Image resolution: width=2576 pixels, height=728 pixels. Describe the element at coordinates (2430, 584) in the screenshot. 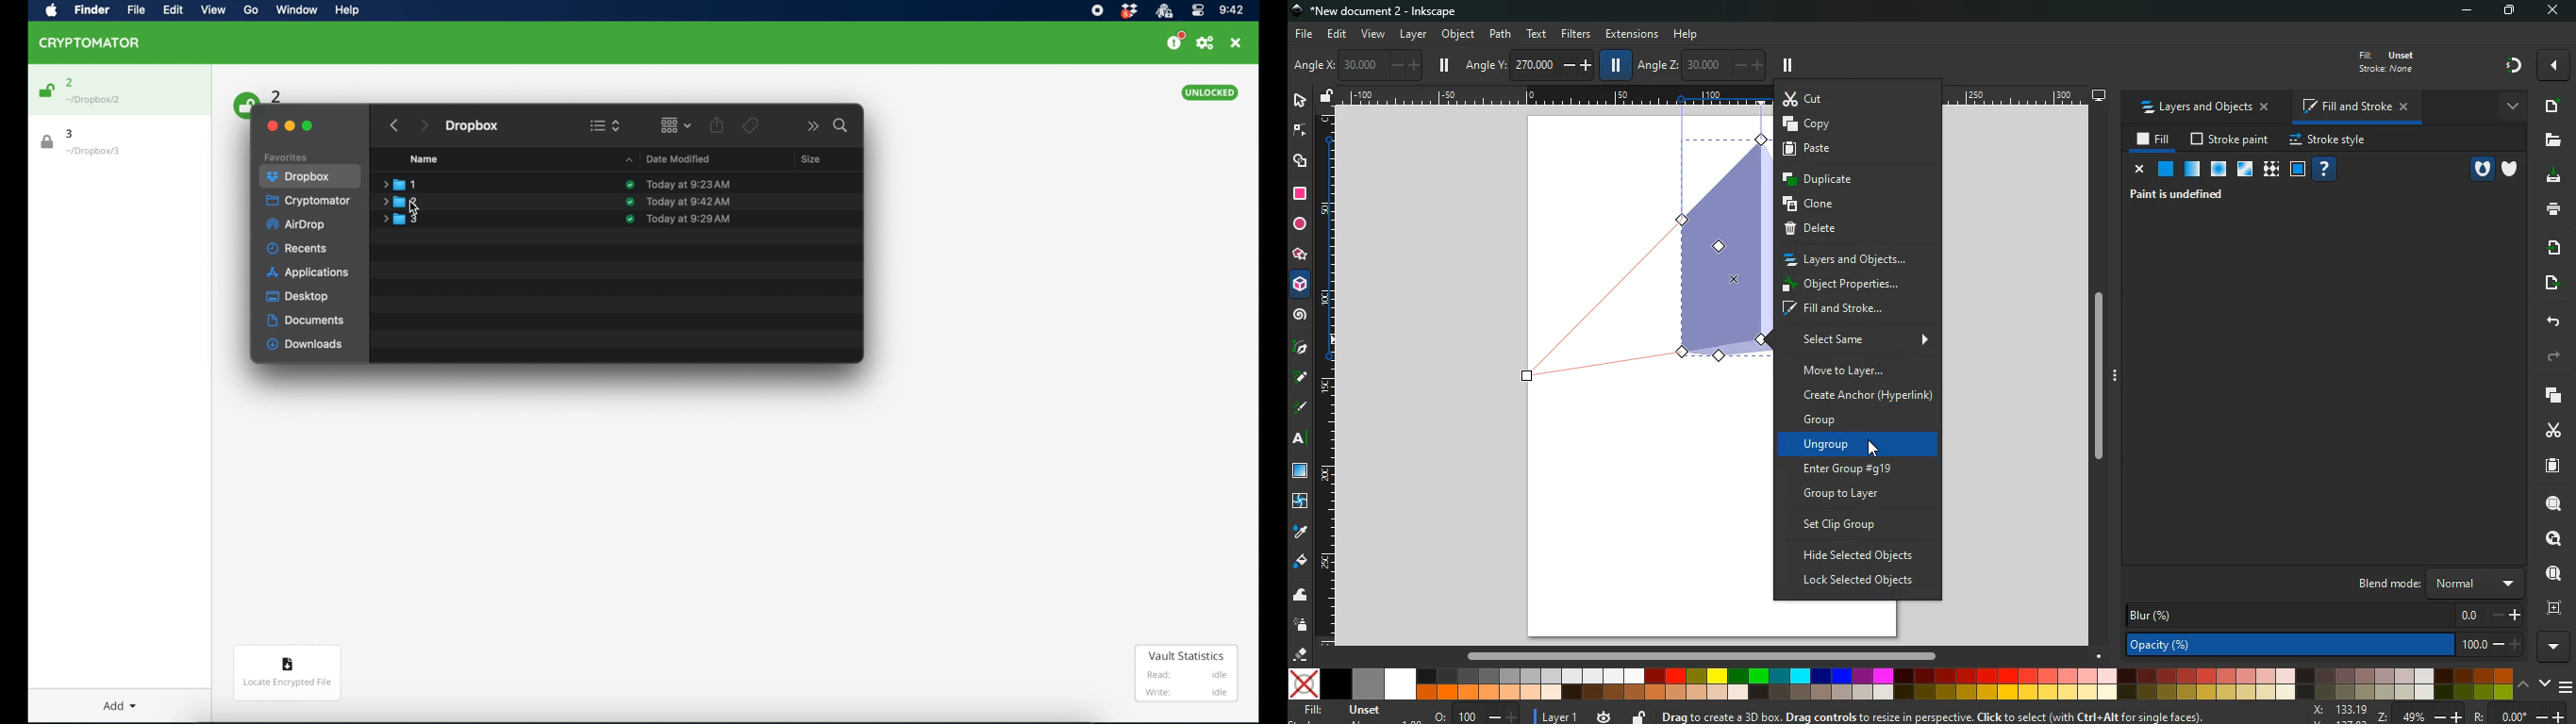

I see `blend mode` at that location.